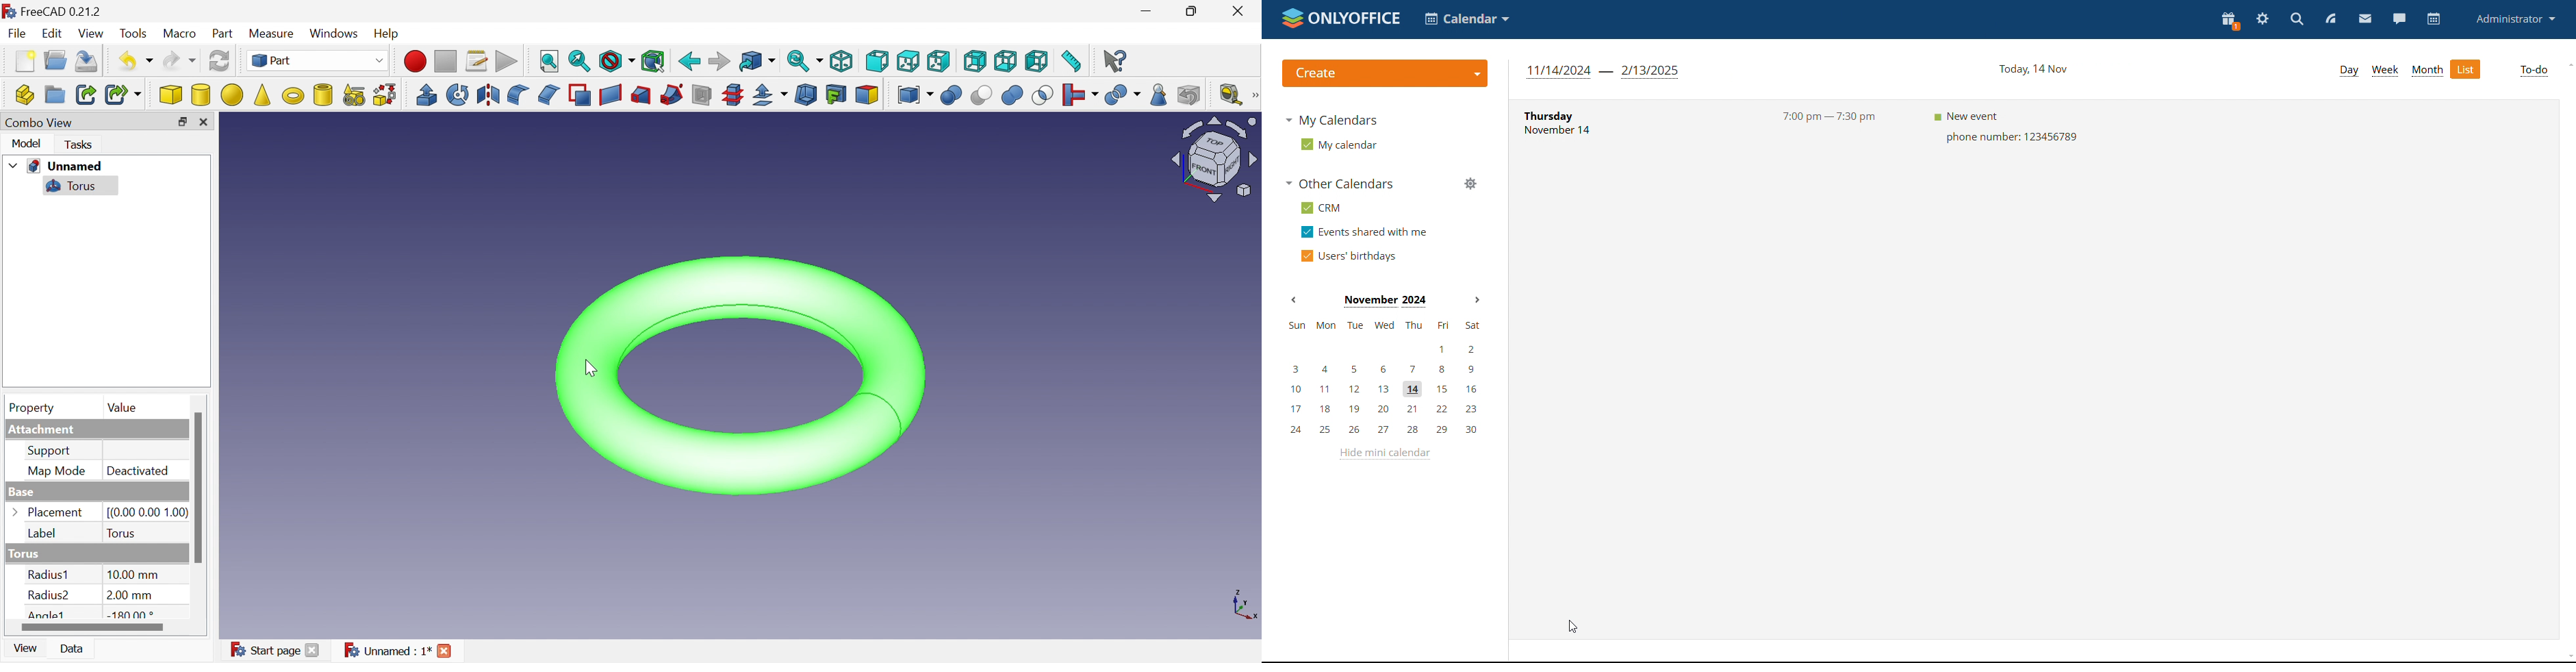 This screenshot has height=672, width=2576. Describe the element at coordinates (86, 94) in the screenshot. I see `Make link` at that location.